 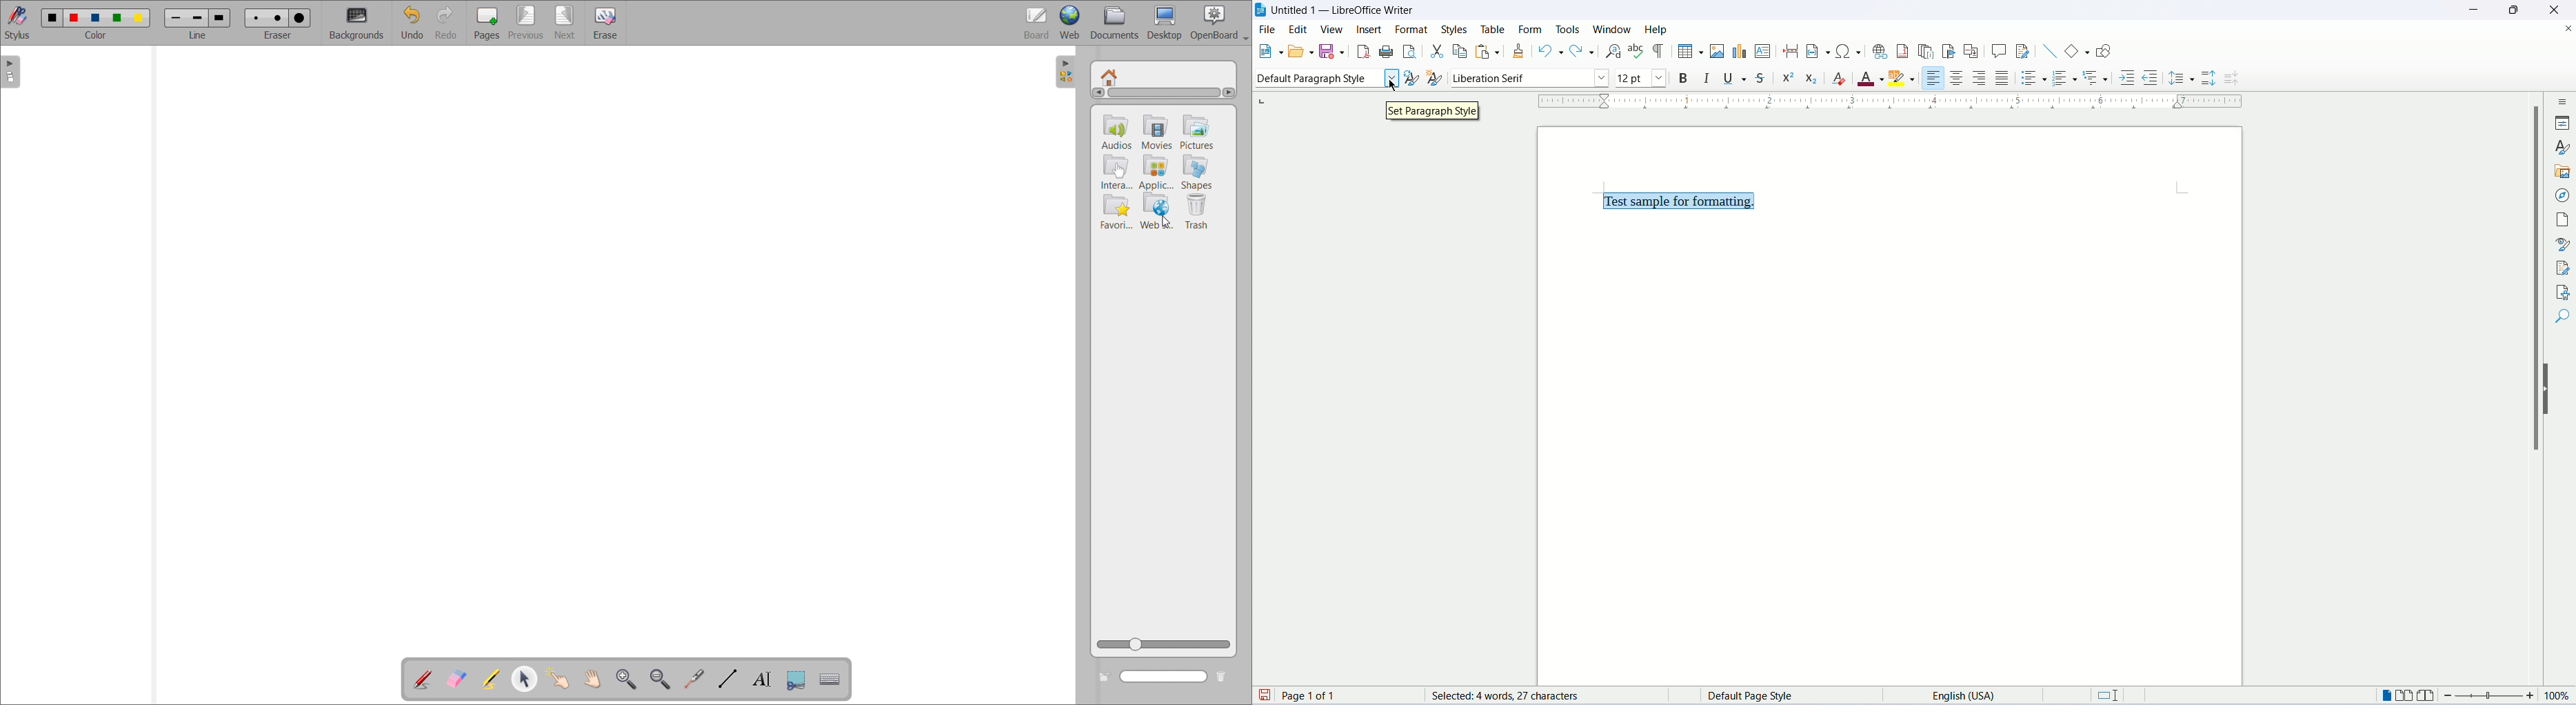 I want to click on style inspector, so click(x=2563, y=244).